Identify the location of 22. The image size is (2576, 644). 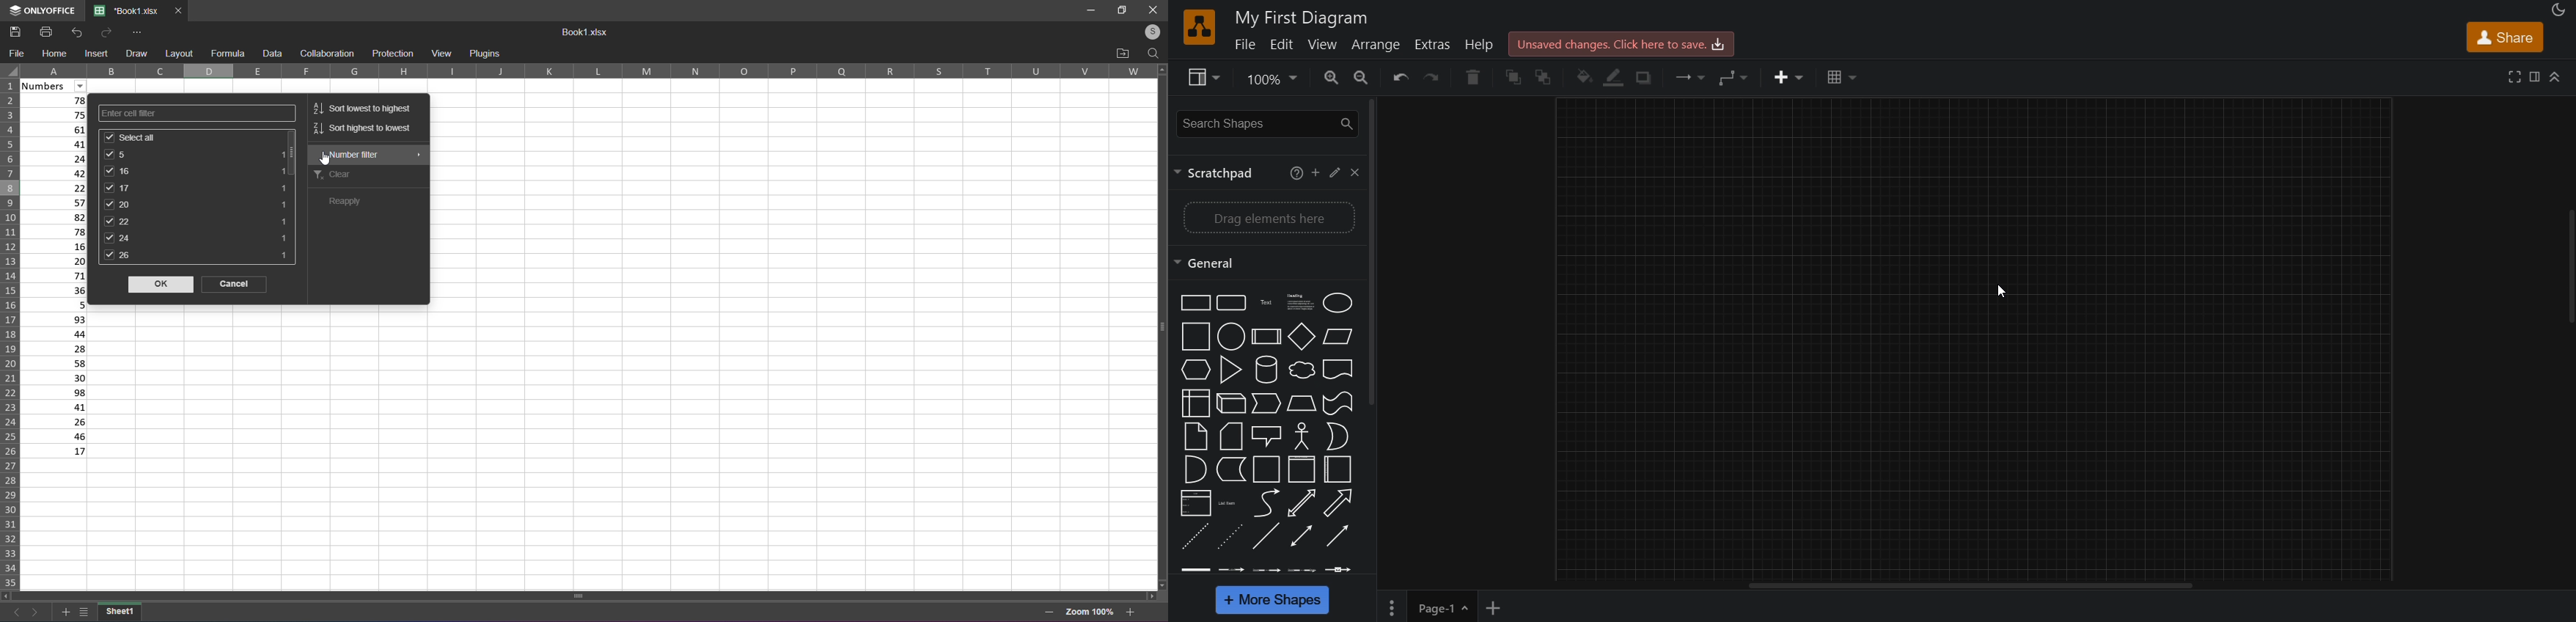
(57, 187).